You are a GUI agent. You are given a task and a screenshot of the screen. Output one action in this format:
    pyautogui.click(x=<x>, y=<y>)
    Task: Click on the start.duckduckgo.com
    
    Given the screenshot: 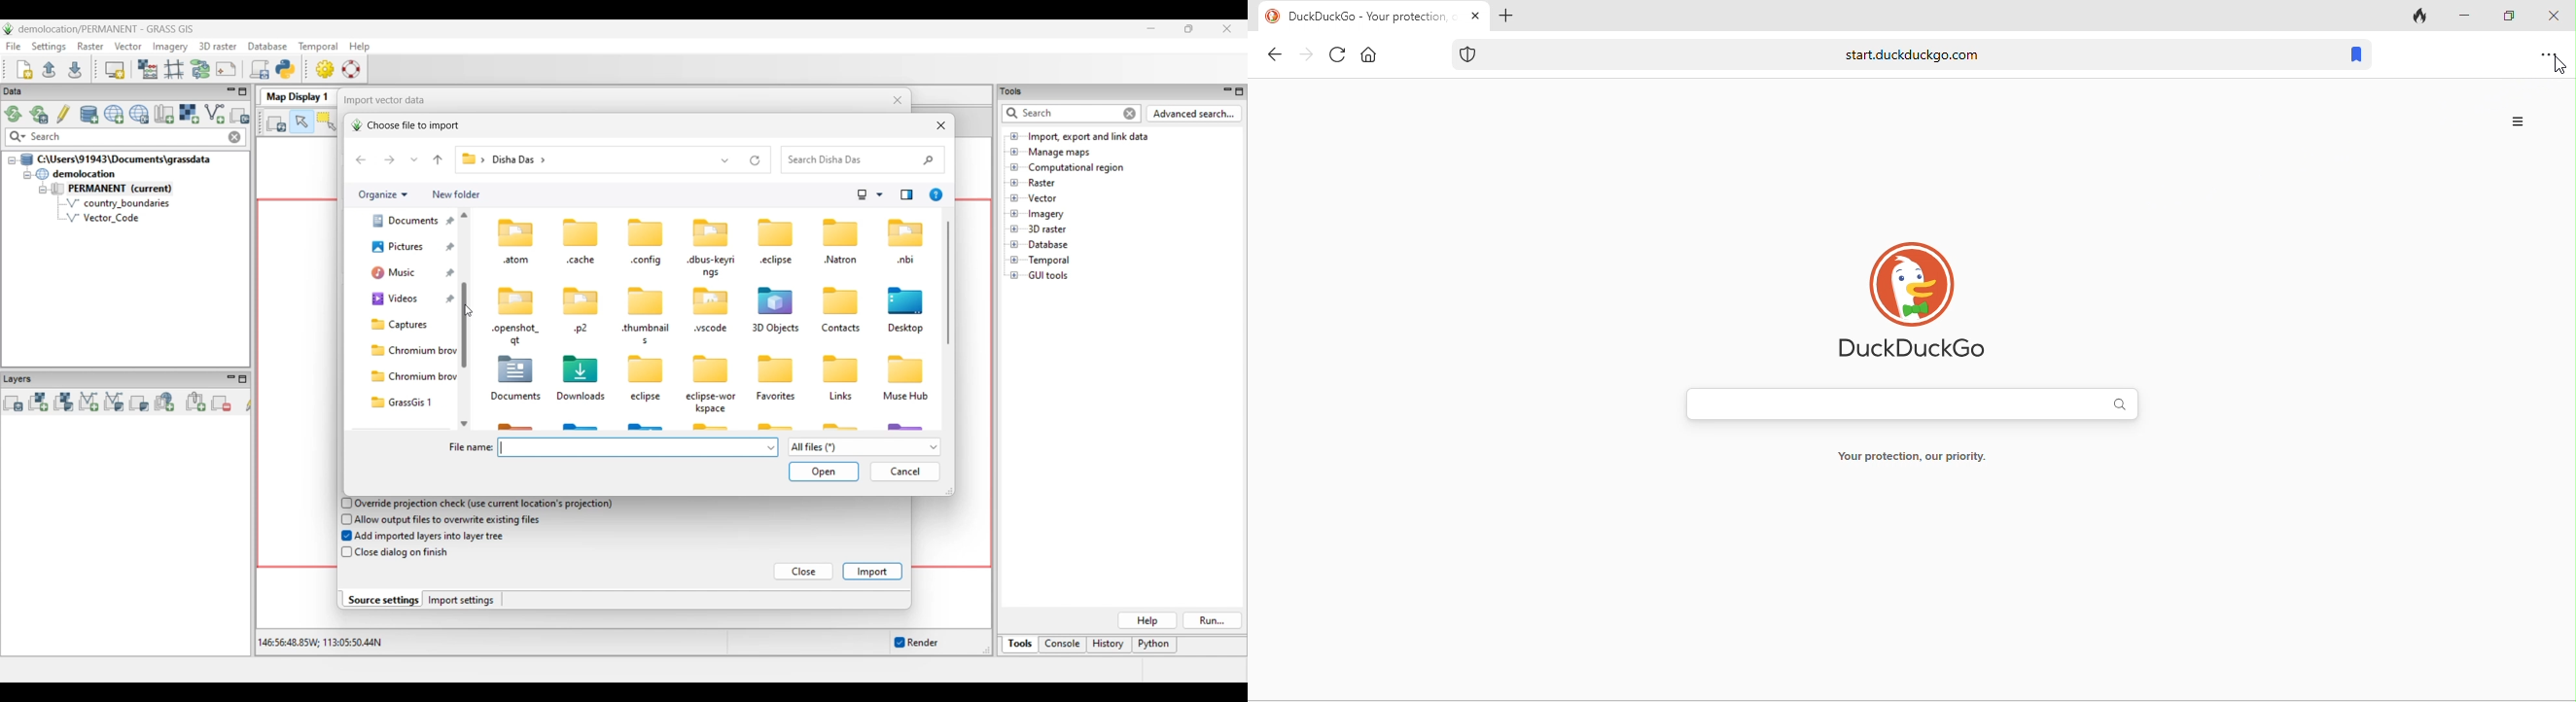 What is the action you would take?
    pyautogui.click(x=1891, y=53)
    